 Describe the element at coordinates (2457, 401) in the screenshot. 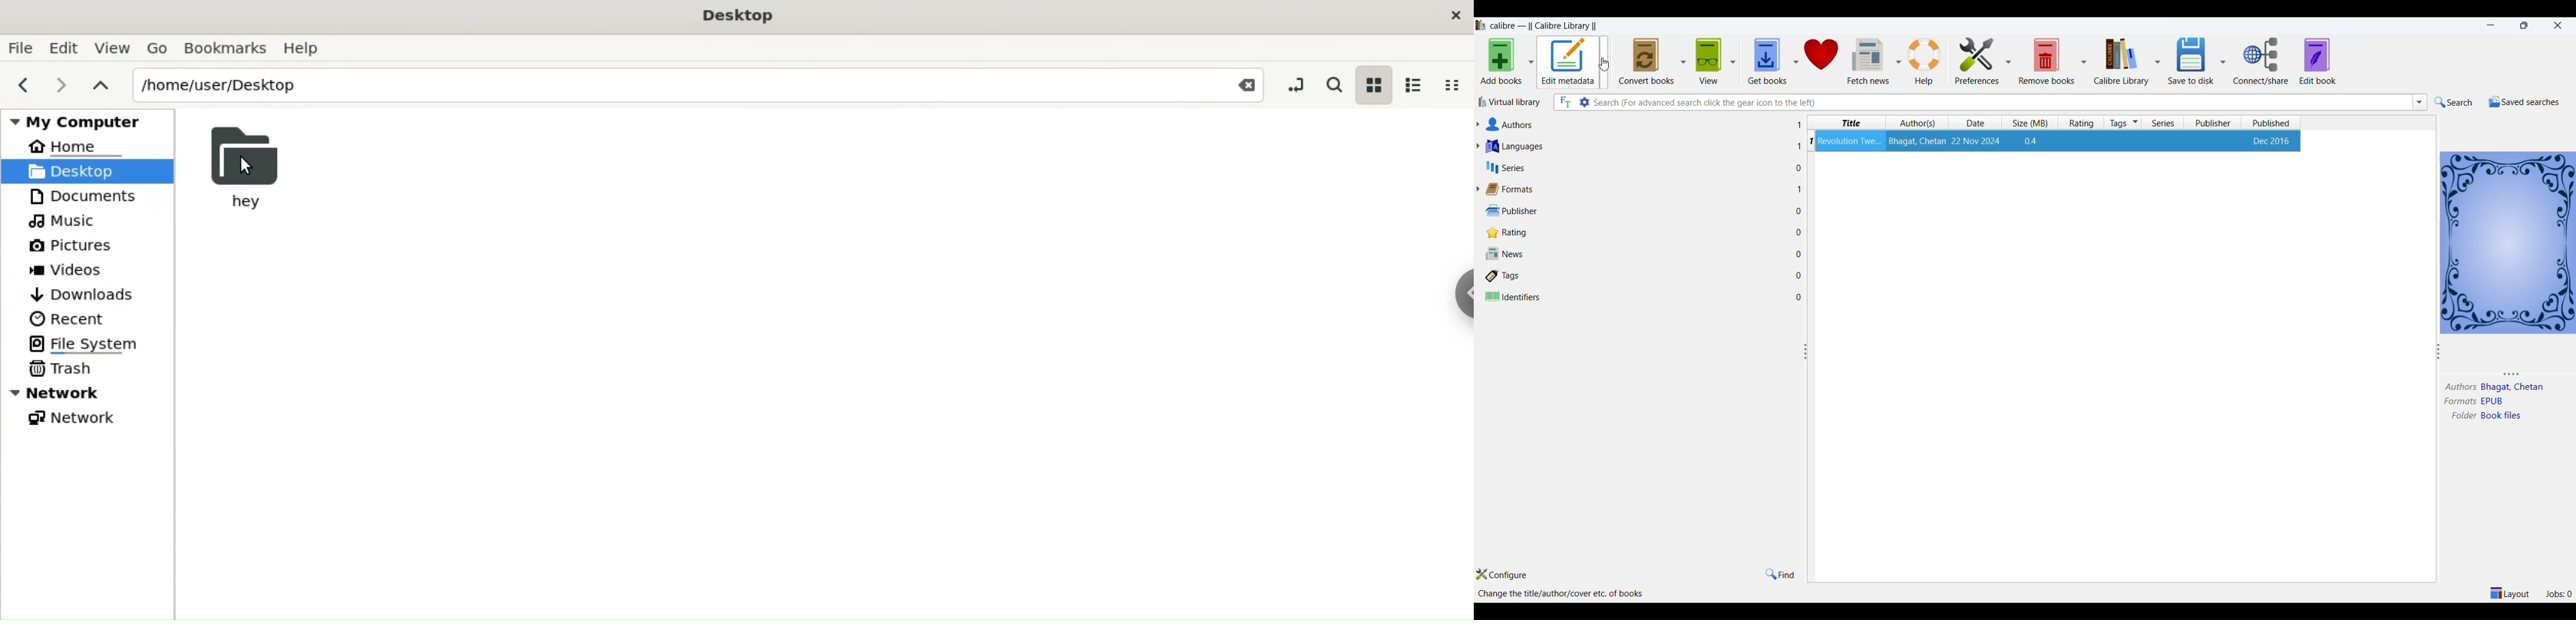

I see `formats` at that location.